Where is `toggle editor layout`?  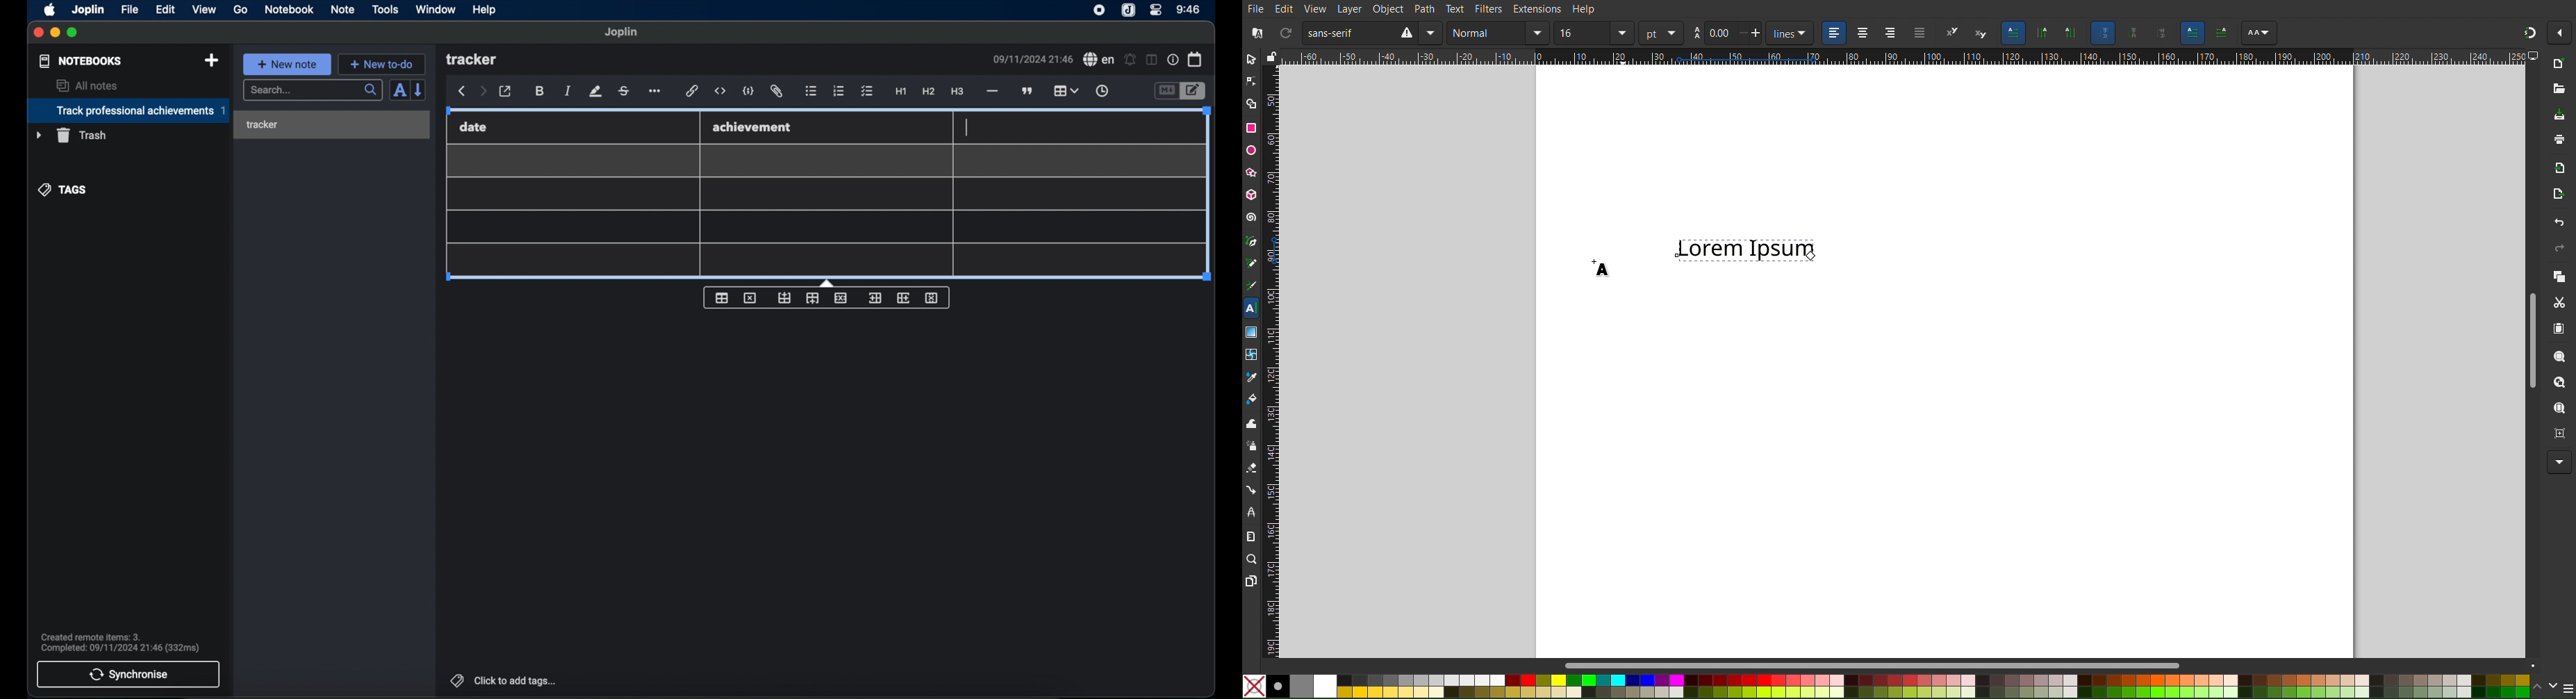 toggle editor layout is located at coordinates (1151, 60).